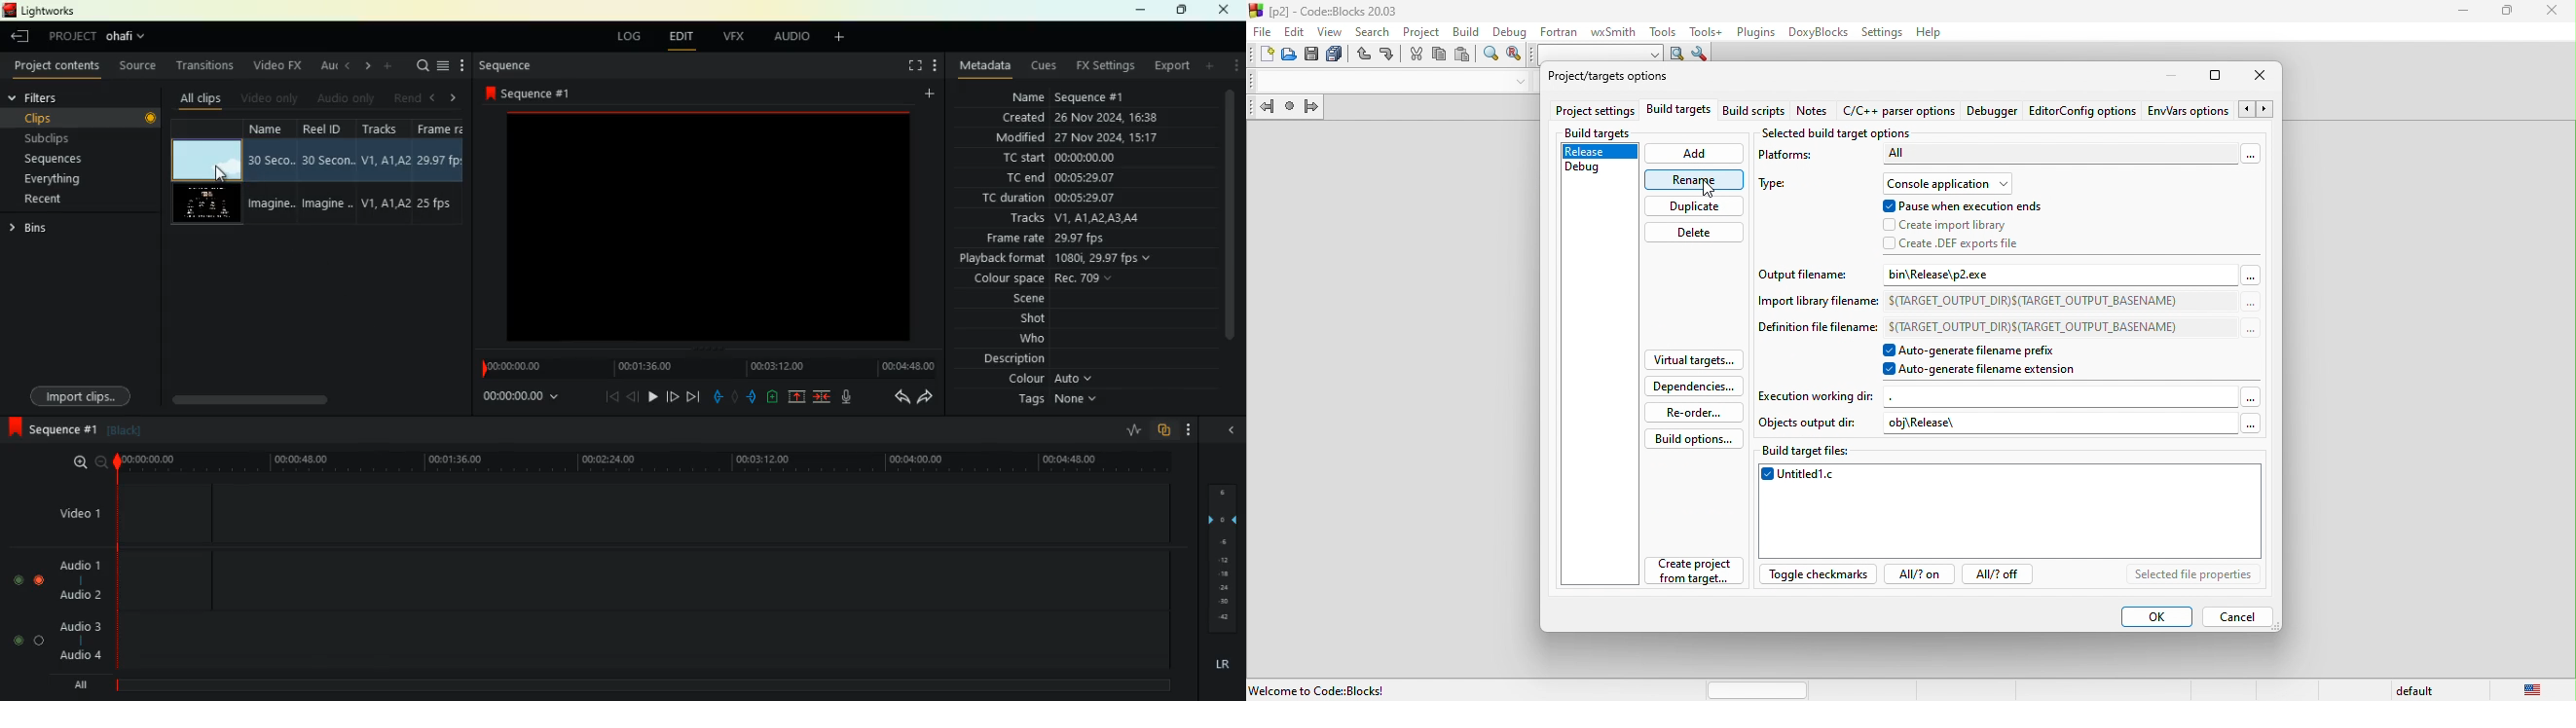 The width and height of the screenshot is (2576, 728). What do you see at coordinates (734, 395) in the screenshot?
I see `hold` at bounding box center [734, 395].